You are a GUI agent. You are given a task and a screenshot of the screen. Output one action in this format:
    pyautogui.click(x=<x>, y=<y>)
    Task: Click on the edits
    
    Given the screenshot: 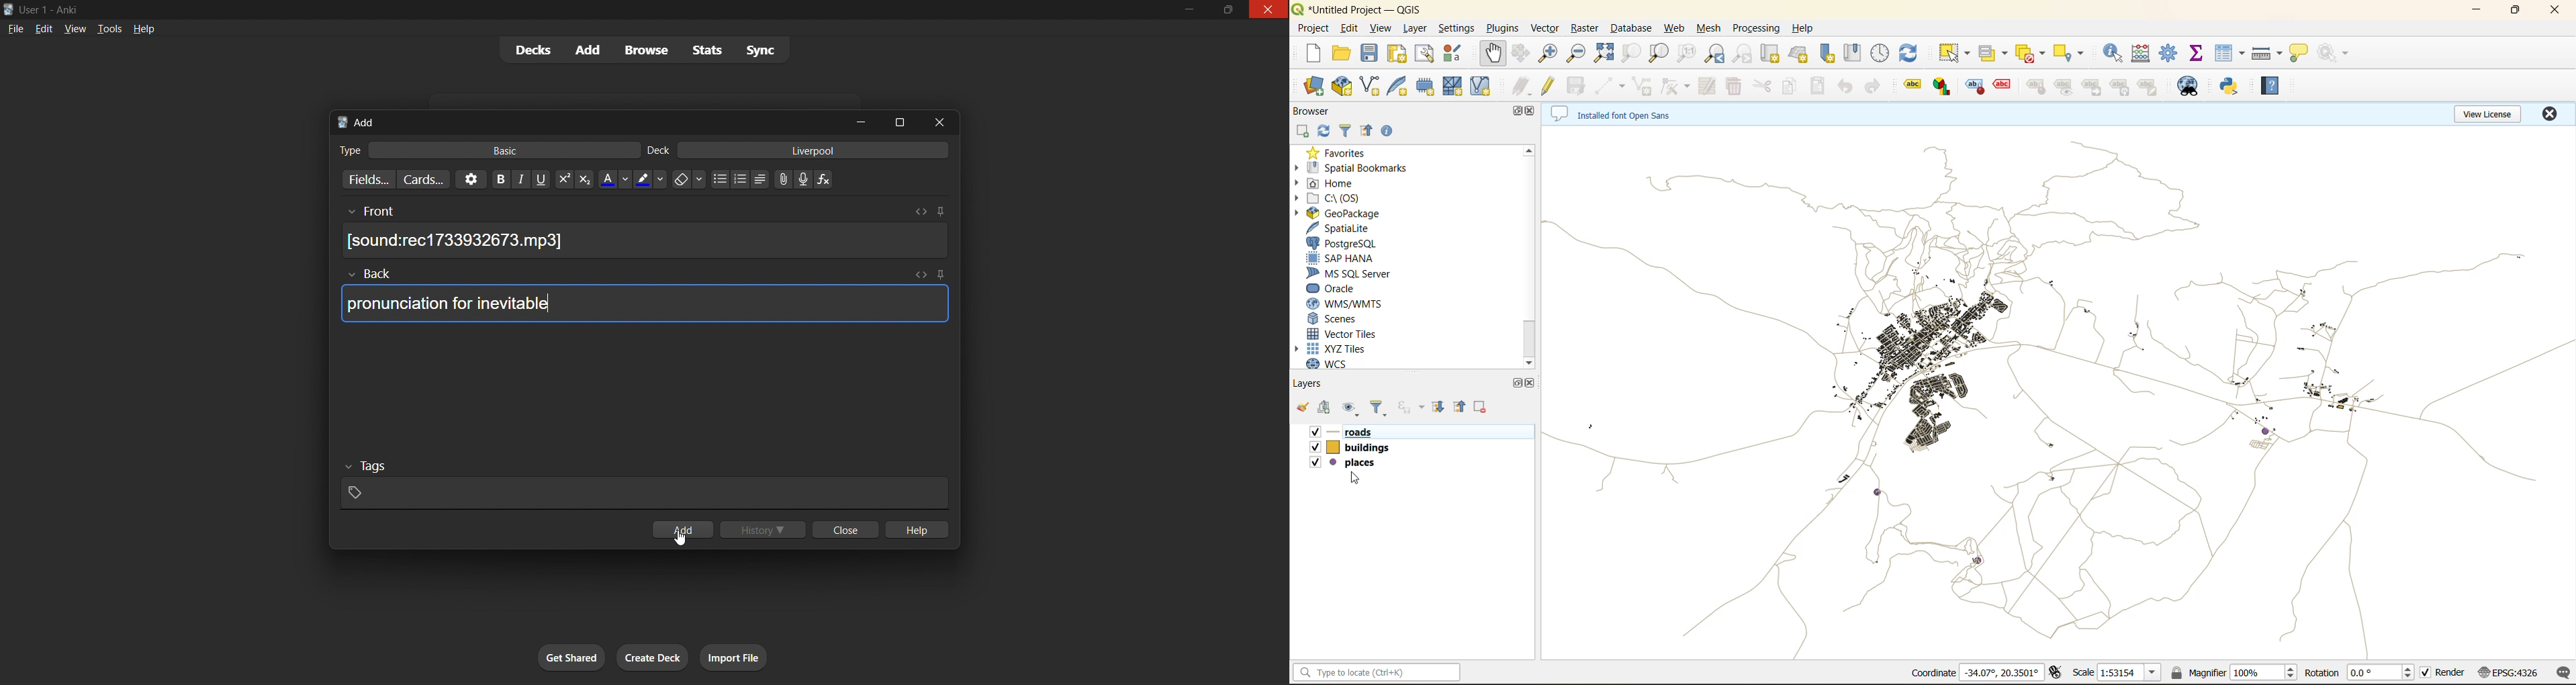 What is the action you would take?
    pyautogui.click(x=1523, y=88)
    